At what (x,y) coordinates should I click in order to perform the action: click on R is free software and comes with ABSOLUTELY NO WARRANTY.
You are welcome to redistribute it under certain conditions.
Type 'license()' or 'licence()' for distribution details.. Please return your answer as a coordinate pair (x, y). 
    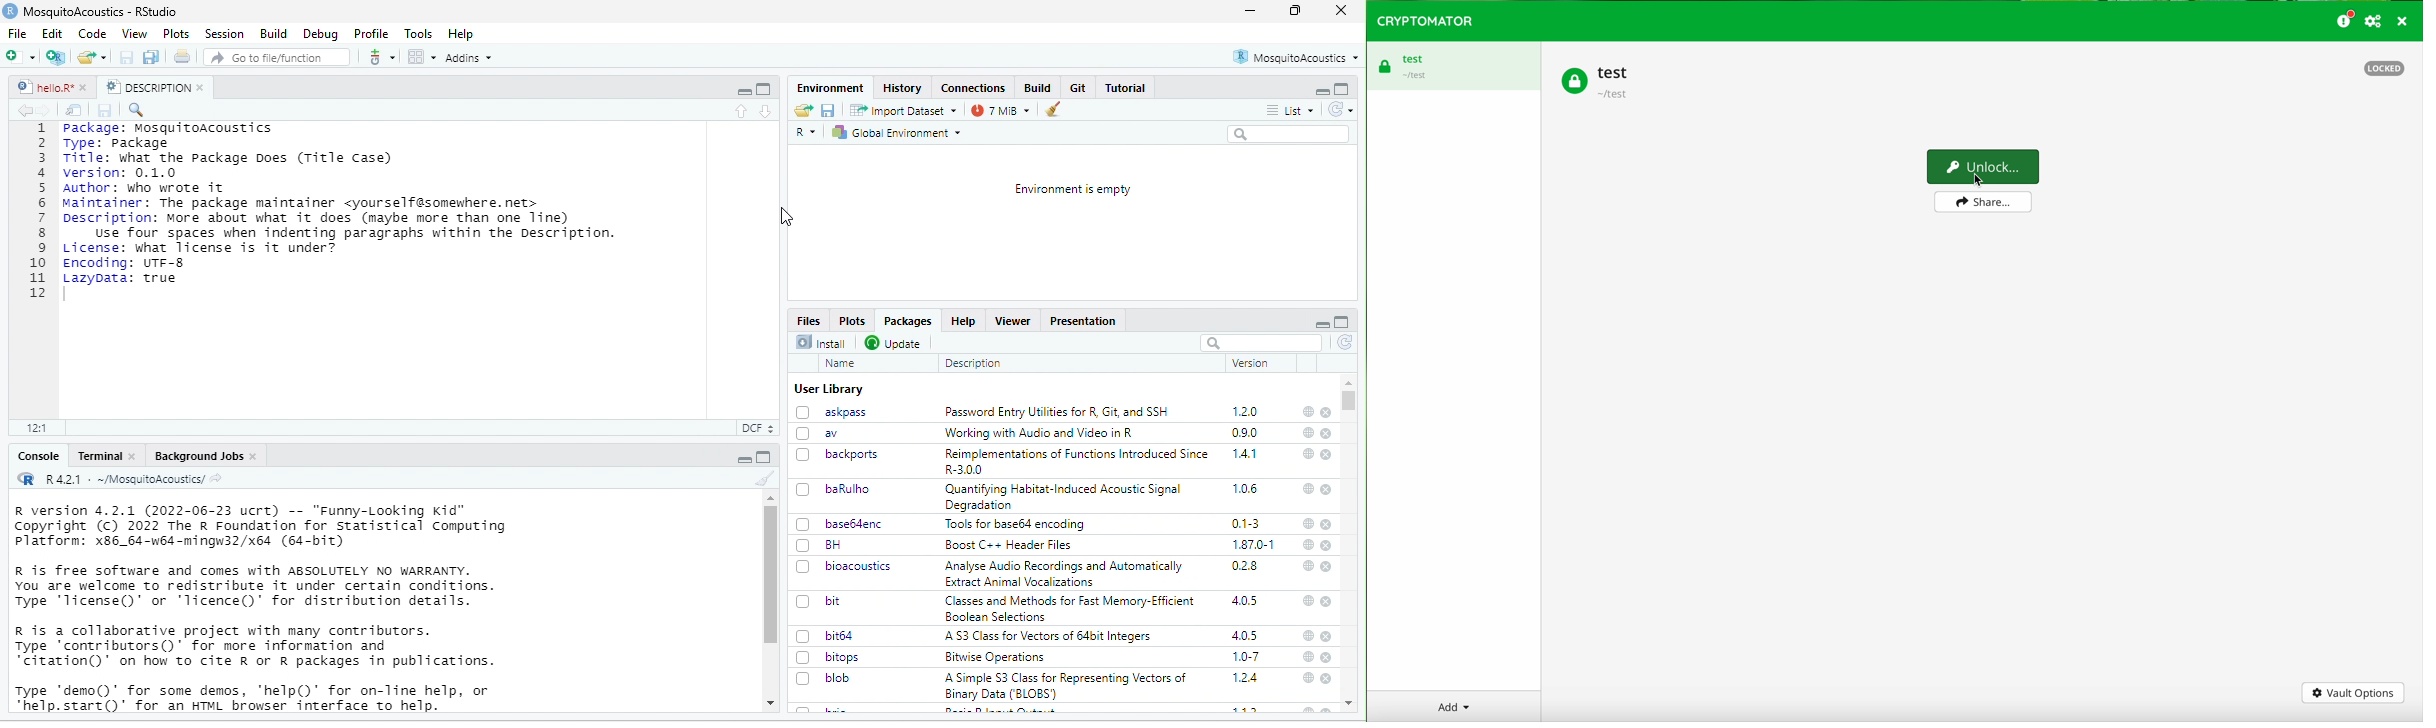
    Looking at the image, I should click on (260, 586).